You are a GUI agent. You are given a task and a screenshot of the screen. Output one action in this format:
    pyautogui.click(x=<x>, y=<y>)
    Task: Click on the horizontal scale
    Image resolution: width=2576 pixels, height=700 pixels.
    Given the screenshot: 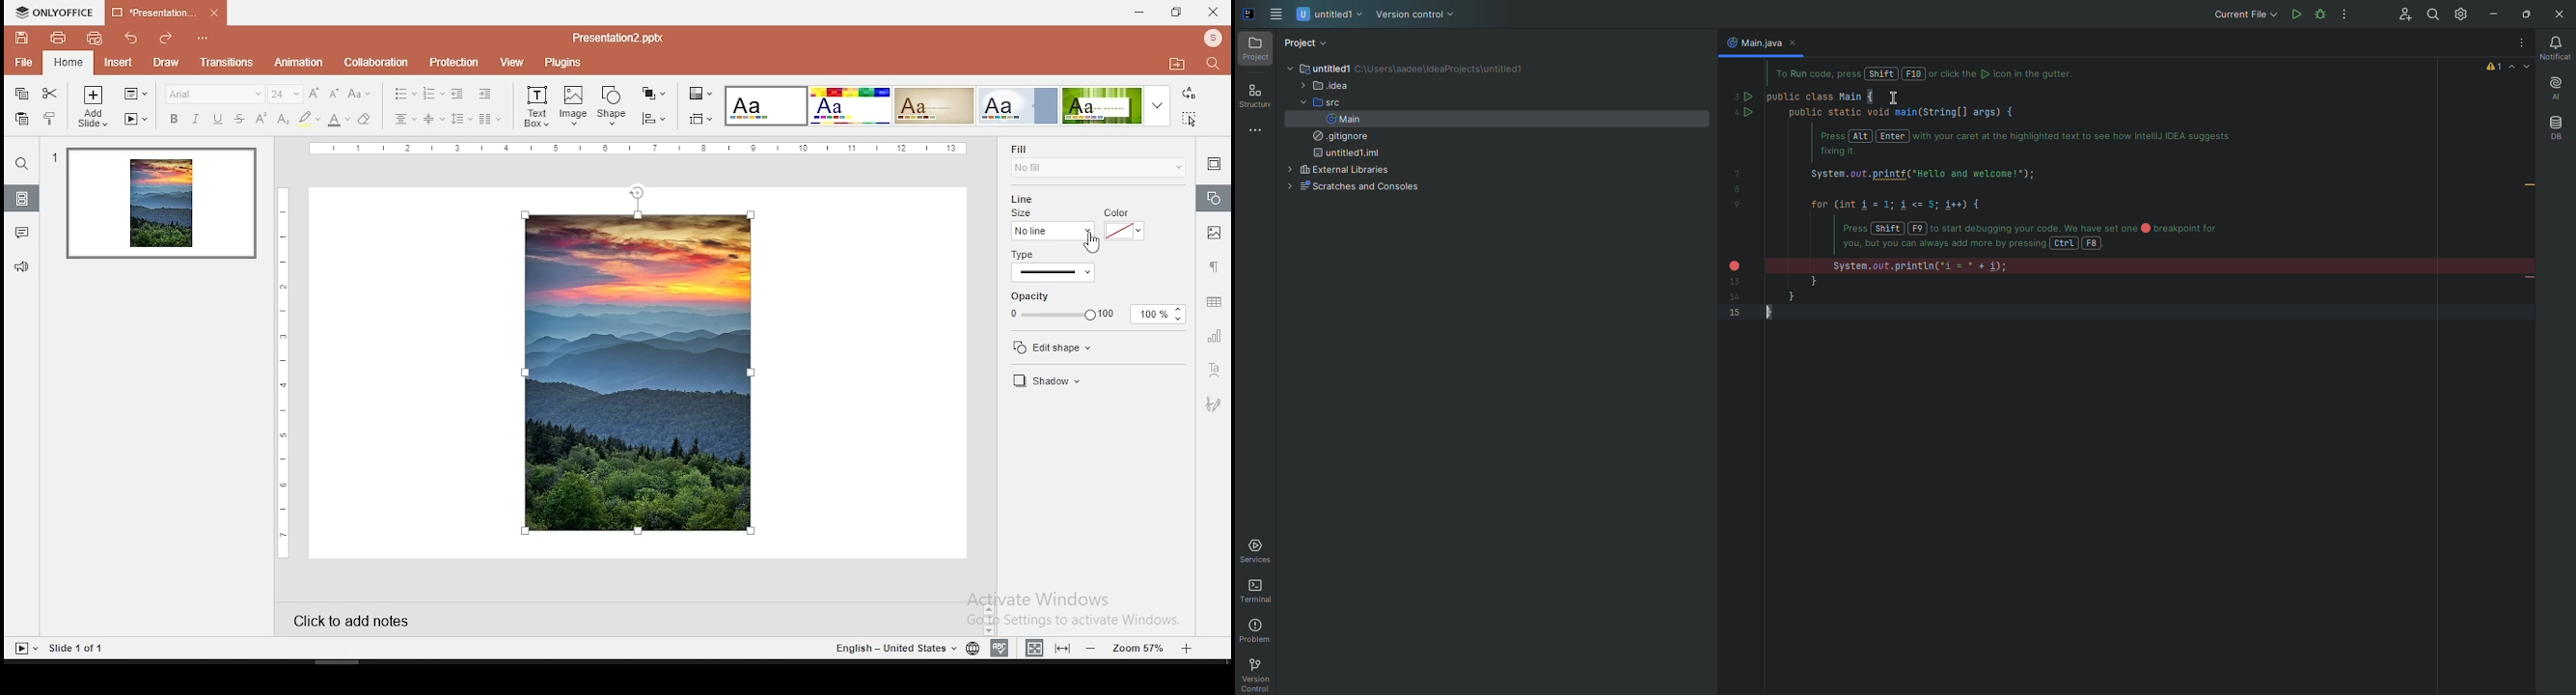 What is the action you would take?
    pyautogui.click(x=644, y=149)
    